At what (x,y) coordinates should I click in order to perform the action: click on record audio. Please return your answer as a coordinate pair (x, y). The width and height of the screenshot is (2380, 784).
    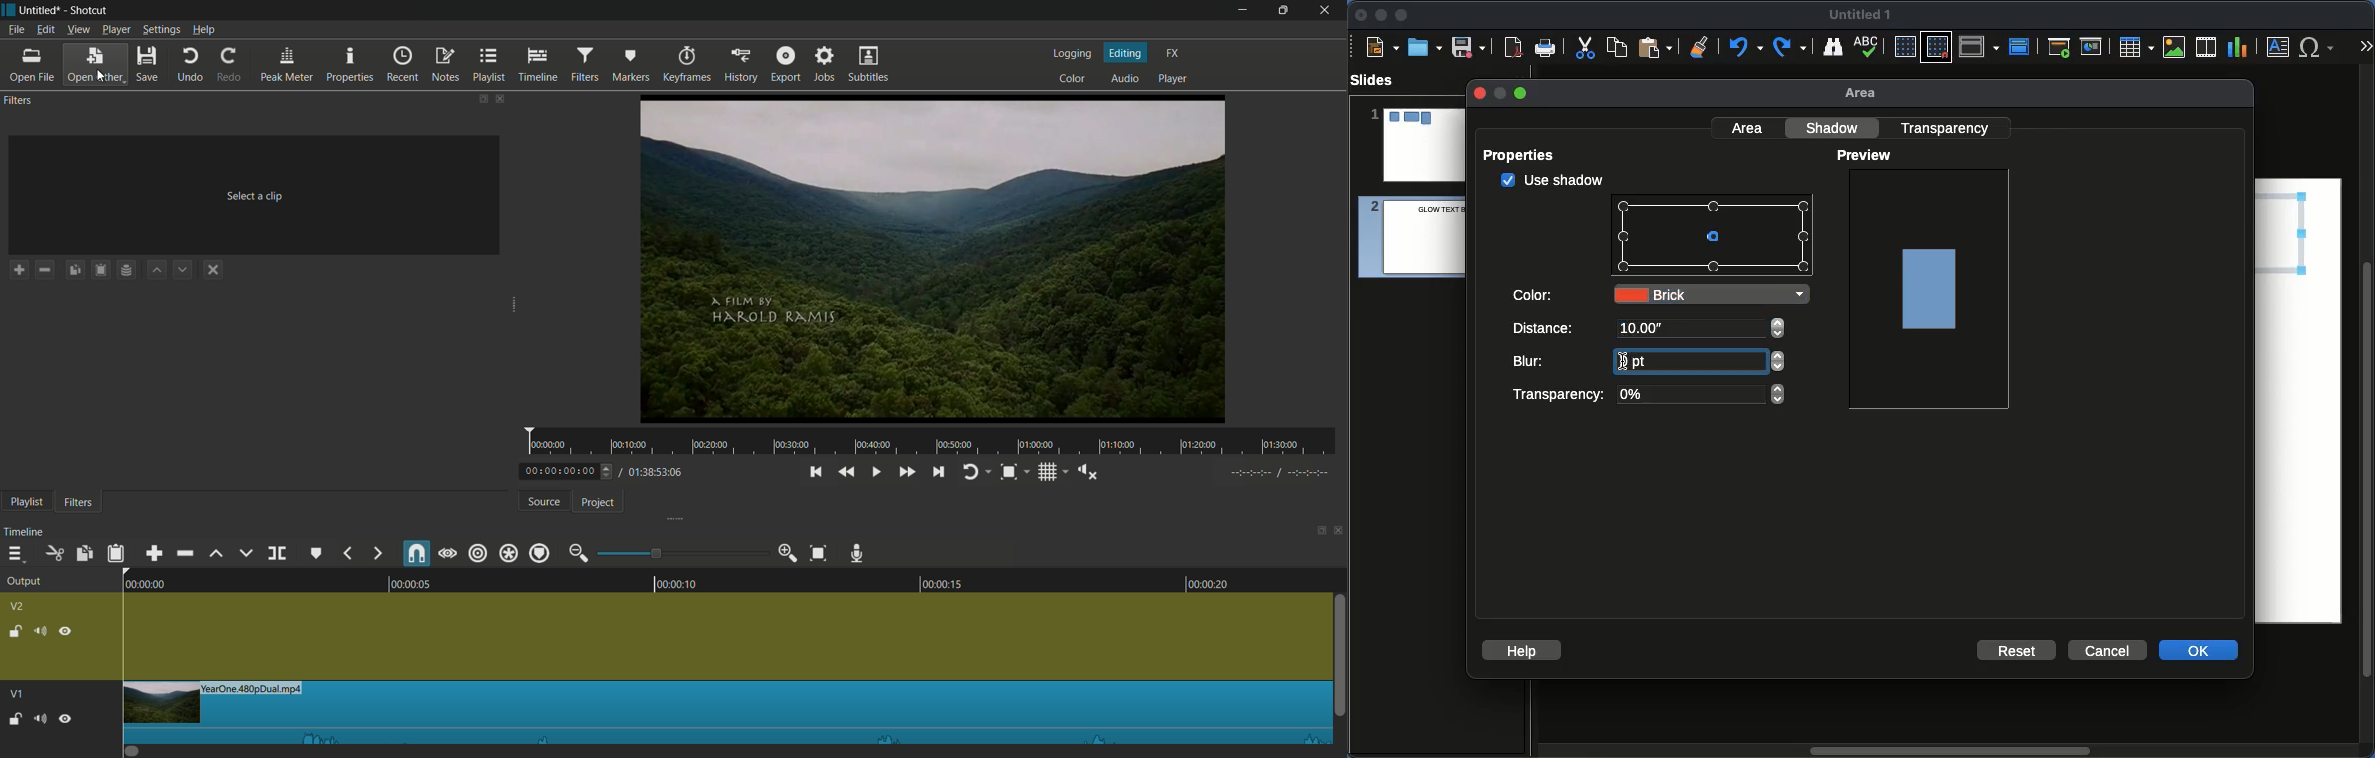
    Looking at the image, I should click on (858, 552).